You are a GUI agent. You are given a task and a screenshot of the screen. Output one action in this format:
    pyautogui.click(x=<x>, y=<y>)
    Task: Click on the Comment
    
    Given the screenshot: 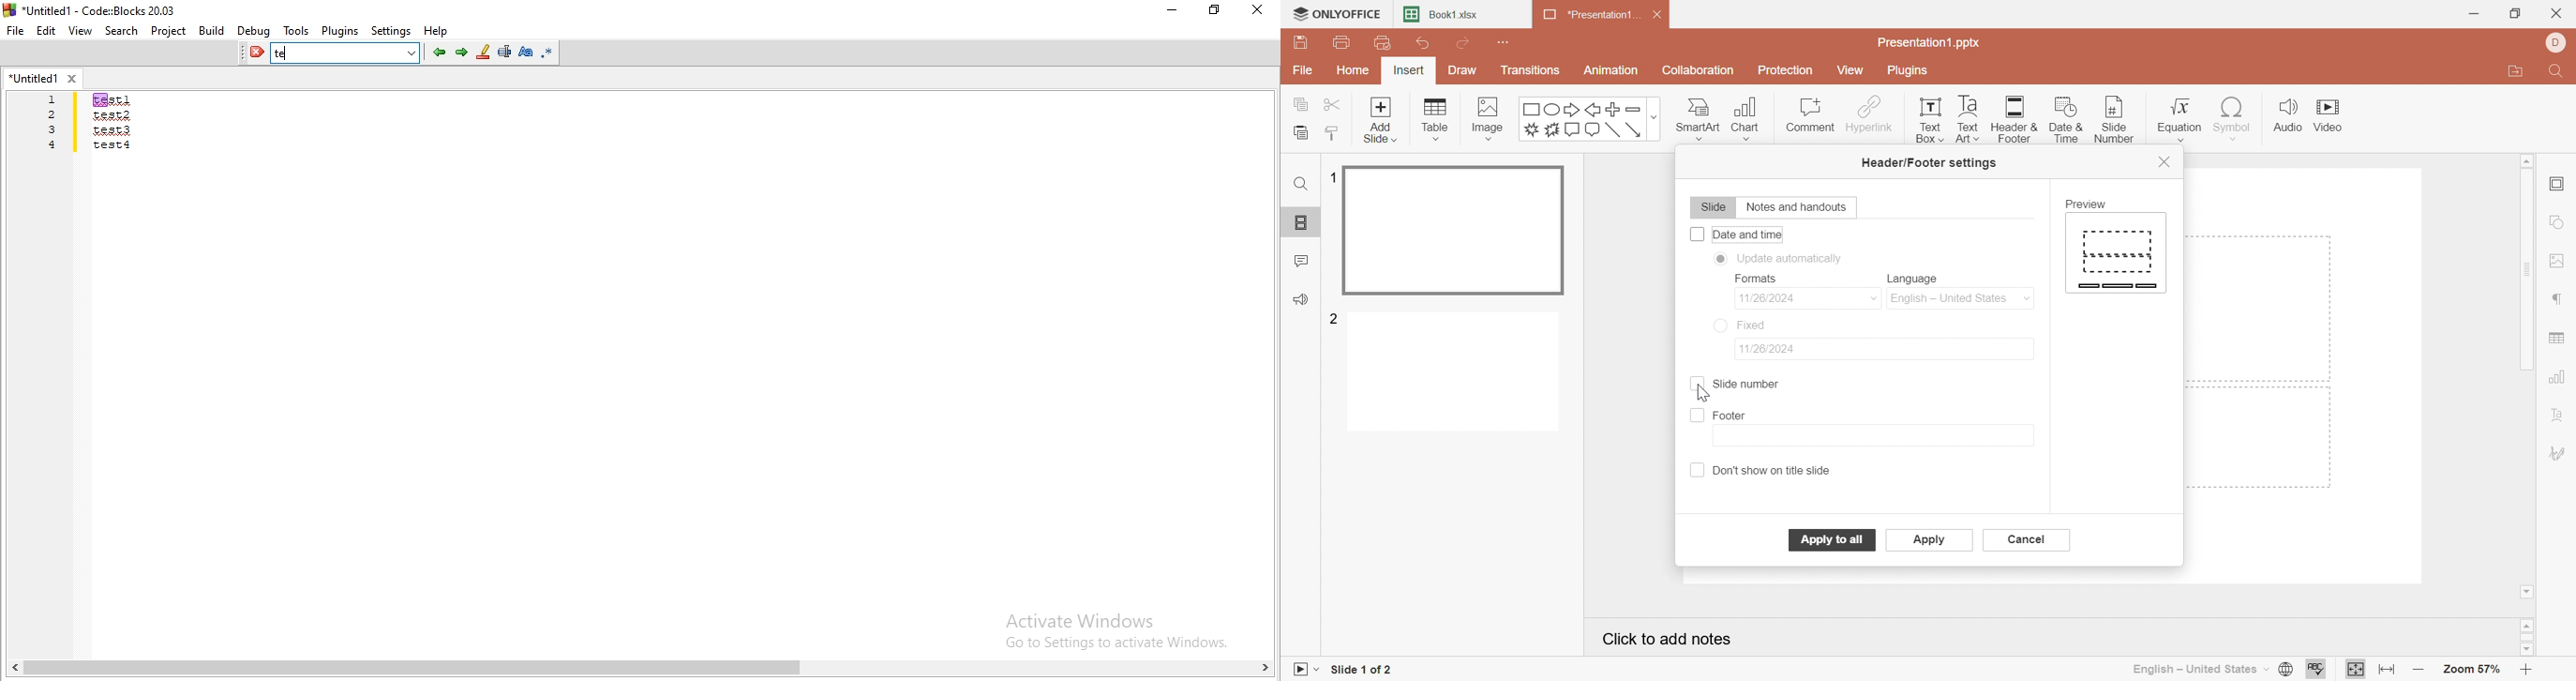 What is the action you would take?
    pyautogui.click(x=1809, y=116)
    